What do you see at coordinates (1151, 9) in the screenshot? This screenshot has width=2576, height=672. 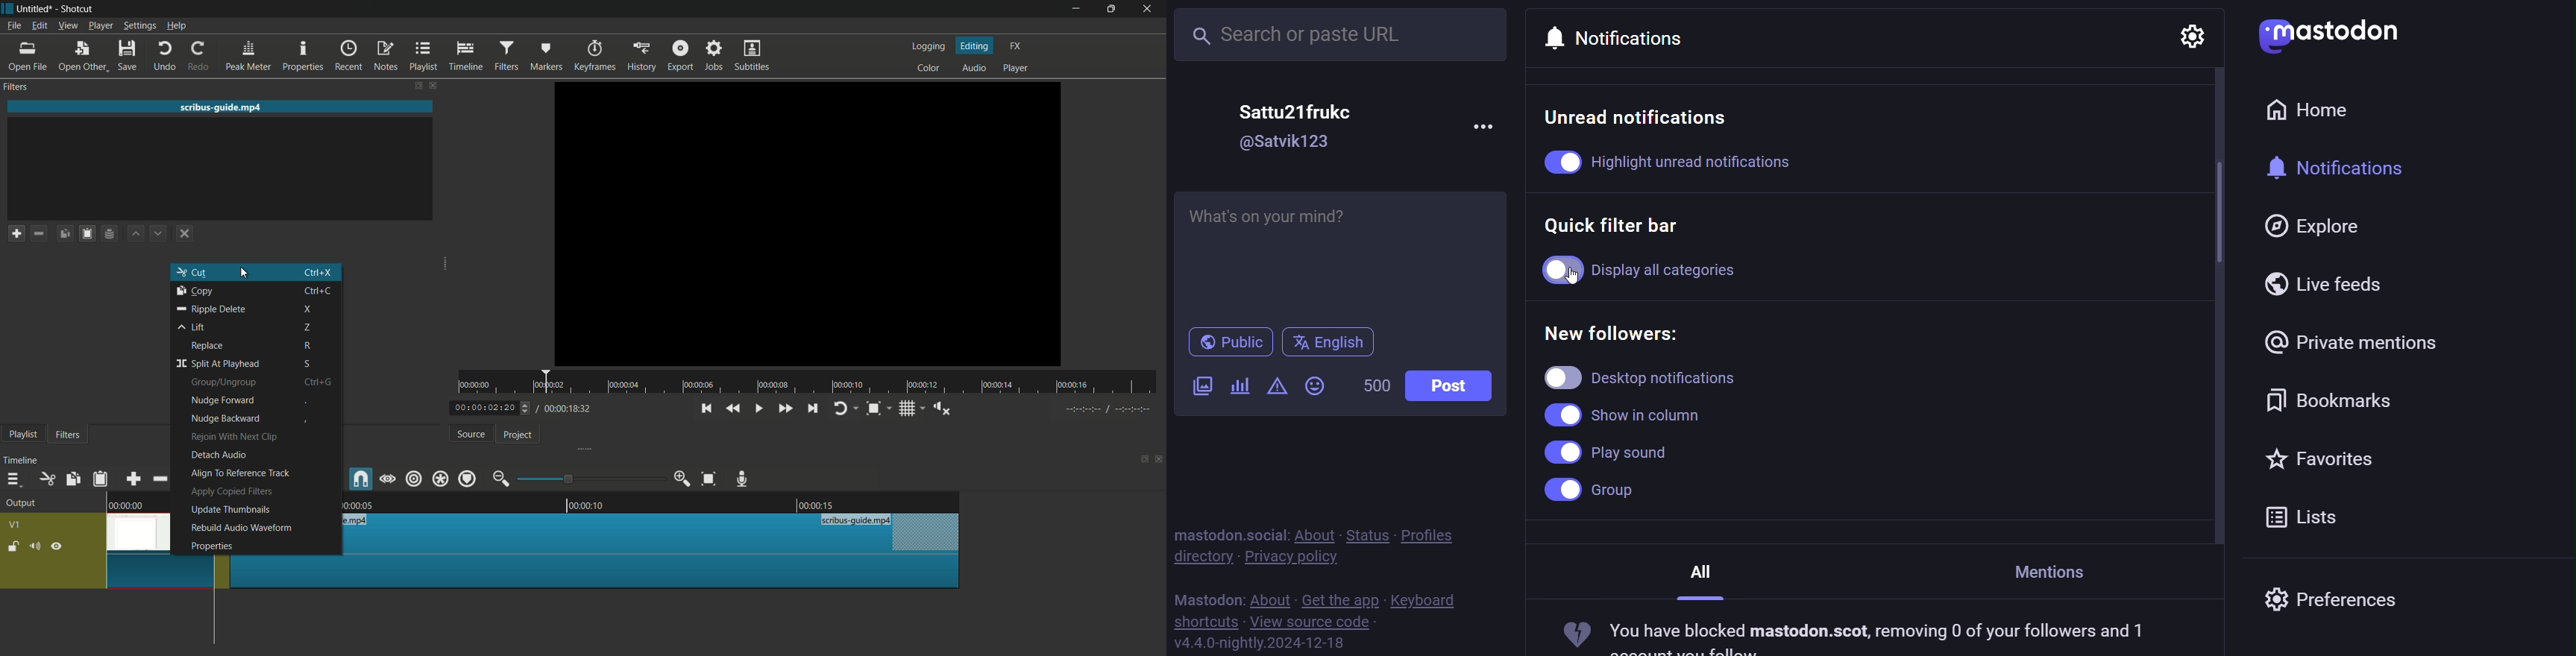 I see `close app` at bounding box center [1151, 9].